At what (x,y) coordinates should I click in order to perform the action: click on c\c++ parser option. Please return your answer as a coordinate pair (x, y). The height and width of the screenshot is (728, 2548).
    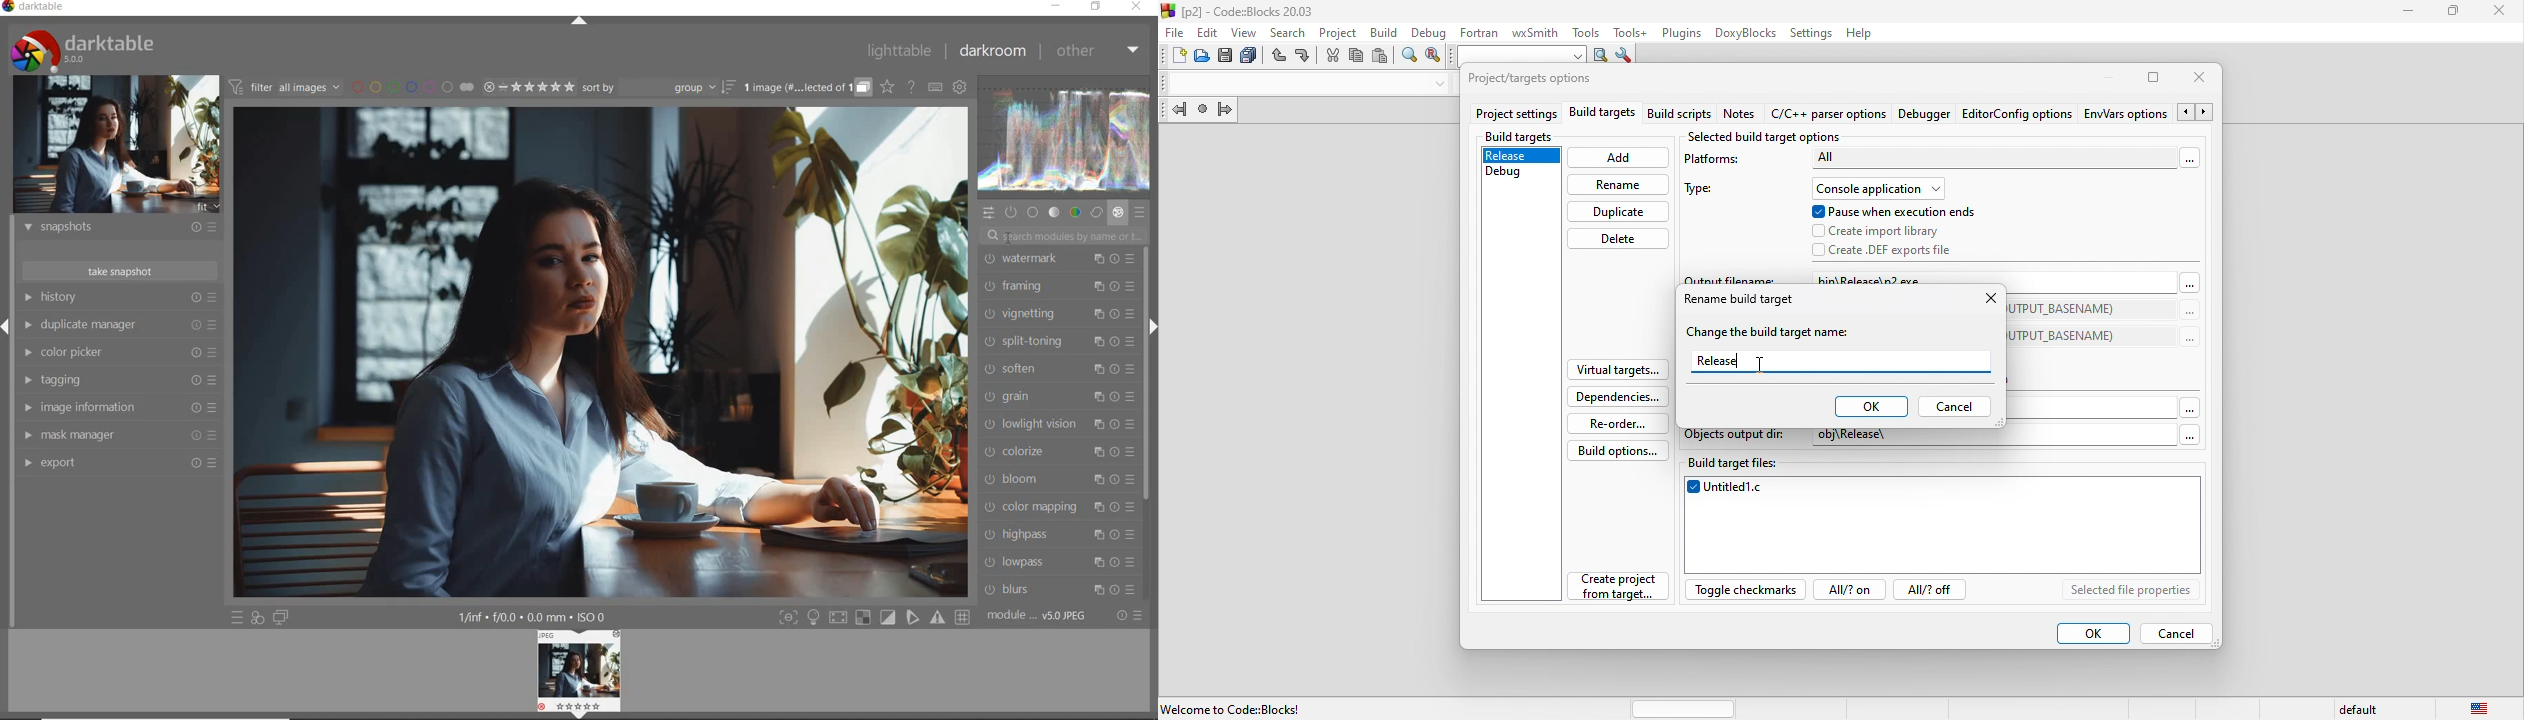
    Looking at the image, I should click on (1831, 115).